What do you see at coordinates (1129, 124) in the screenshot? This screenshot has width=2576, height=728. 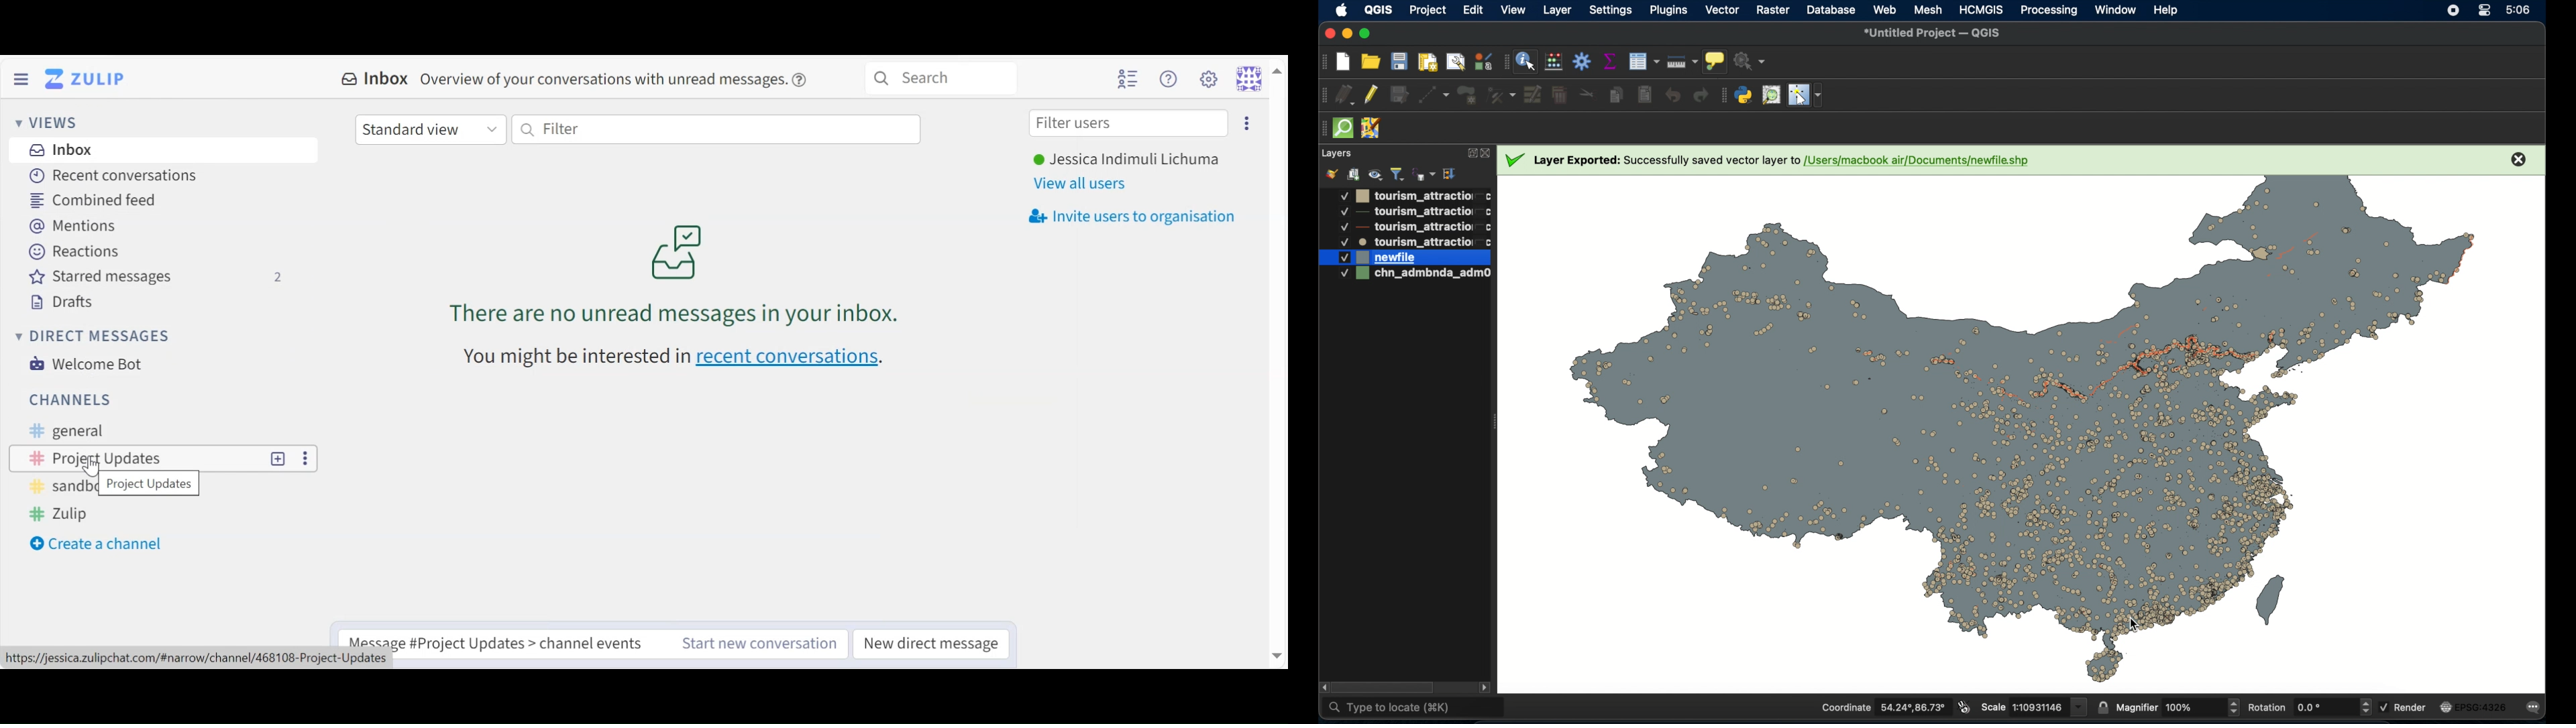 I see `Filter users` at bounding box center [1129, 124].